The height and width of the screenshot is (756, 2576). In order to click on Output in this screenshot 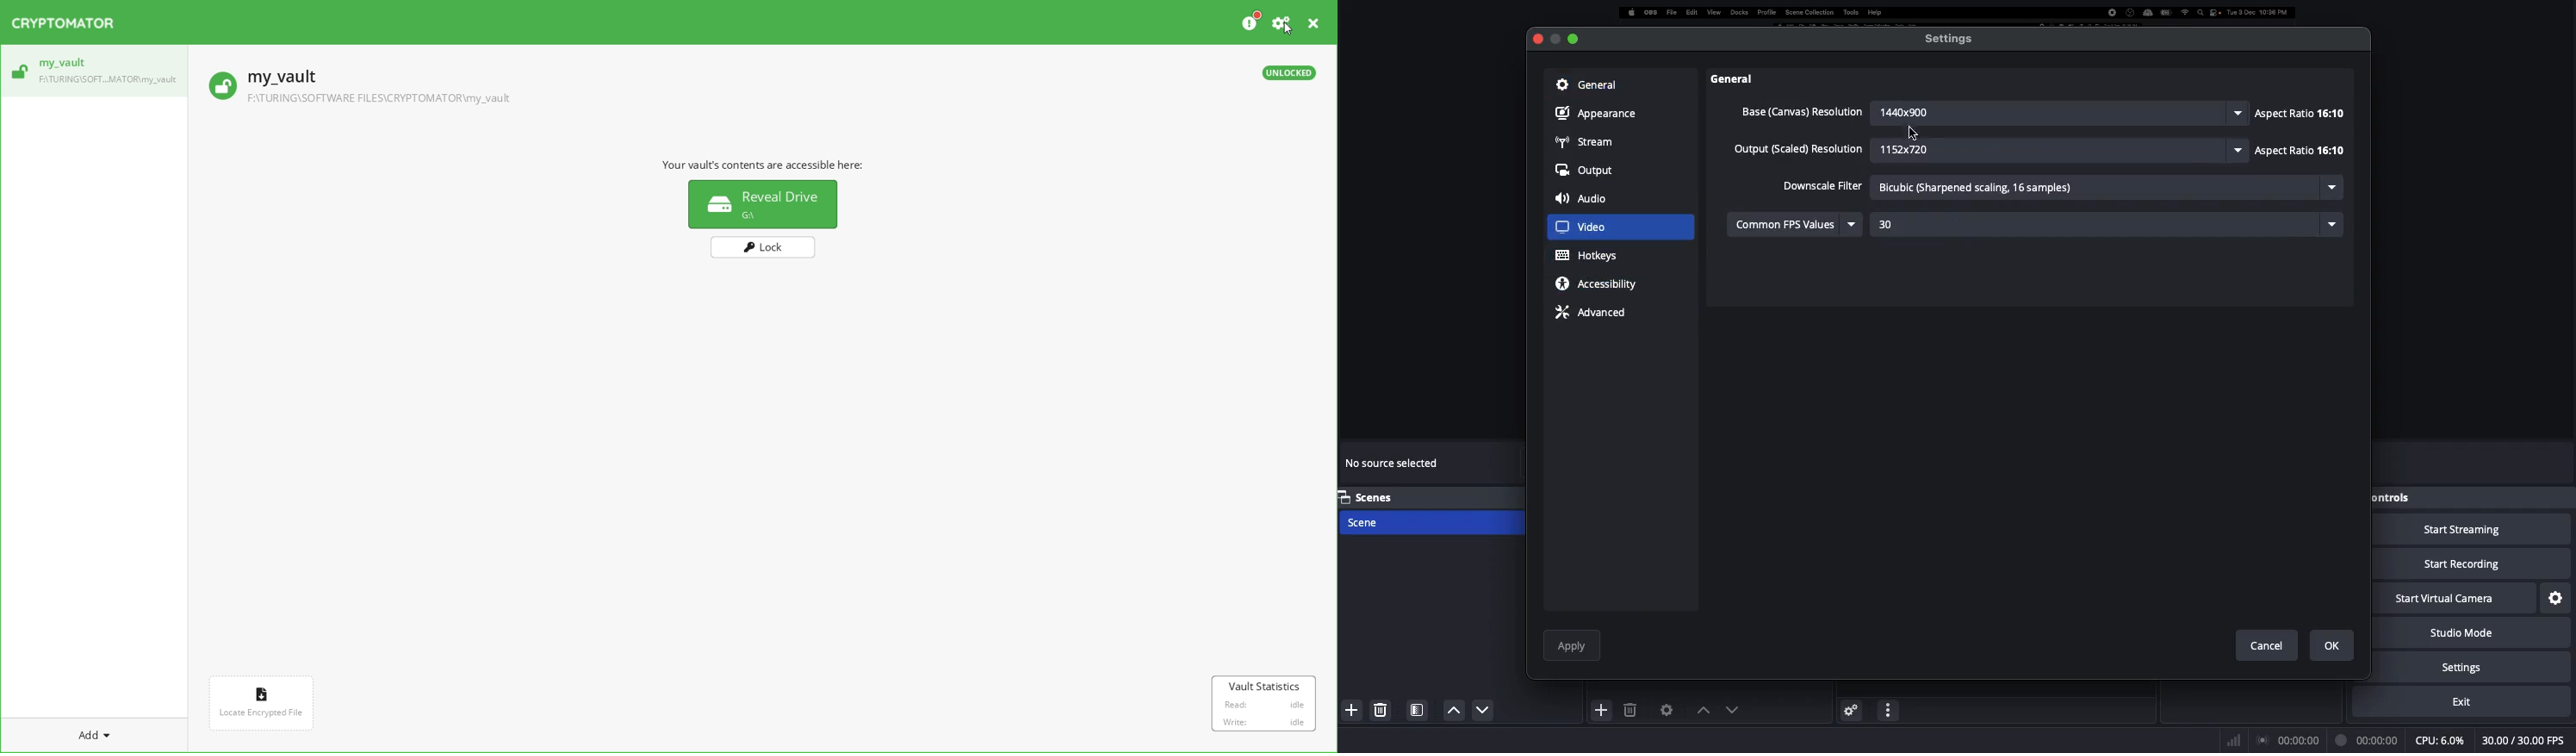, I will do `click(1586, 171)`.